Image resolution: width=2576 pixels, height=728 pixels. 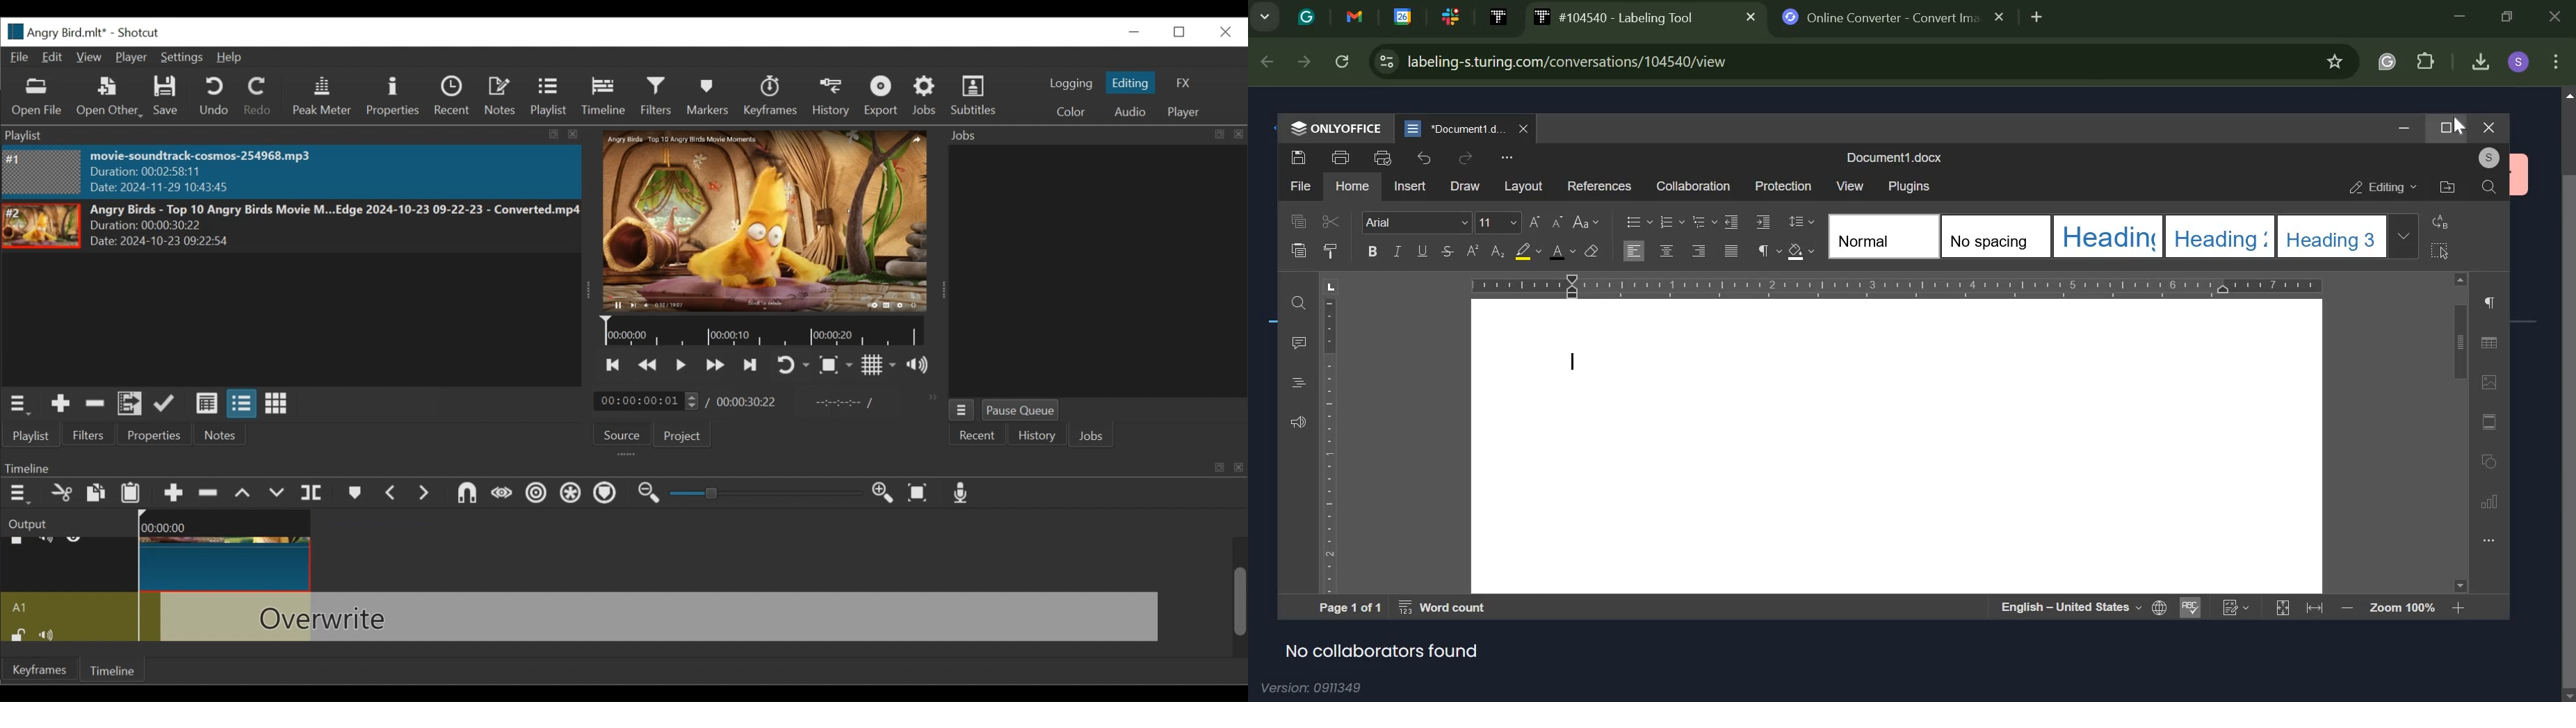 I want to click on View as files, so click(x=241, y=404).